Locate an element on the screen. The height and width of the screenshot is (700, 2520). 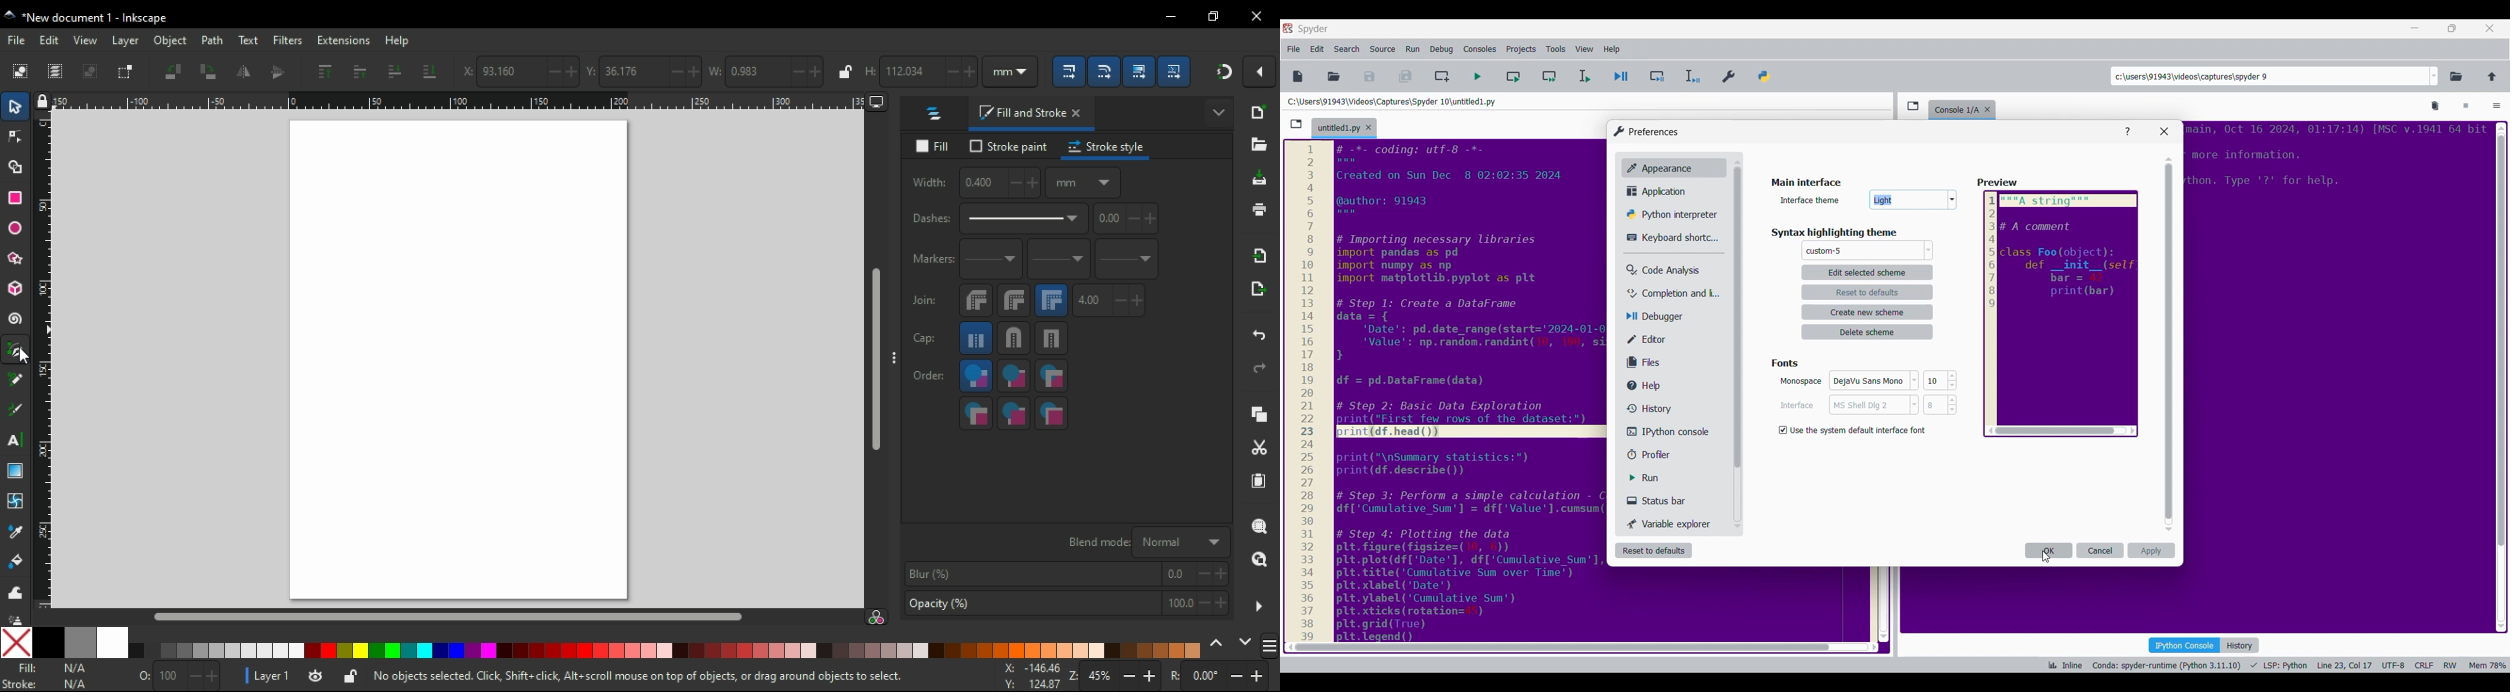
Window logo and title is located at coordinates (1647, 131).